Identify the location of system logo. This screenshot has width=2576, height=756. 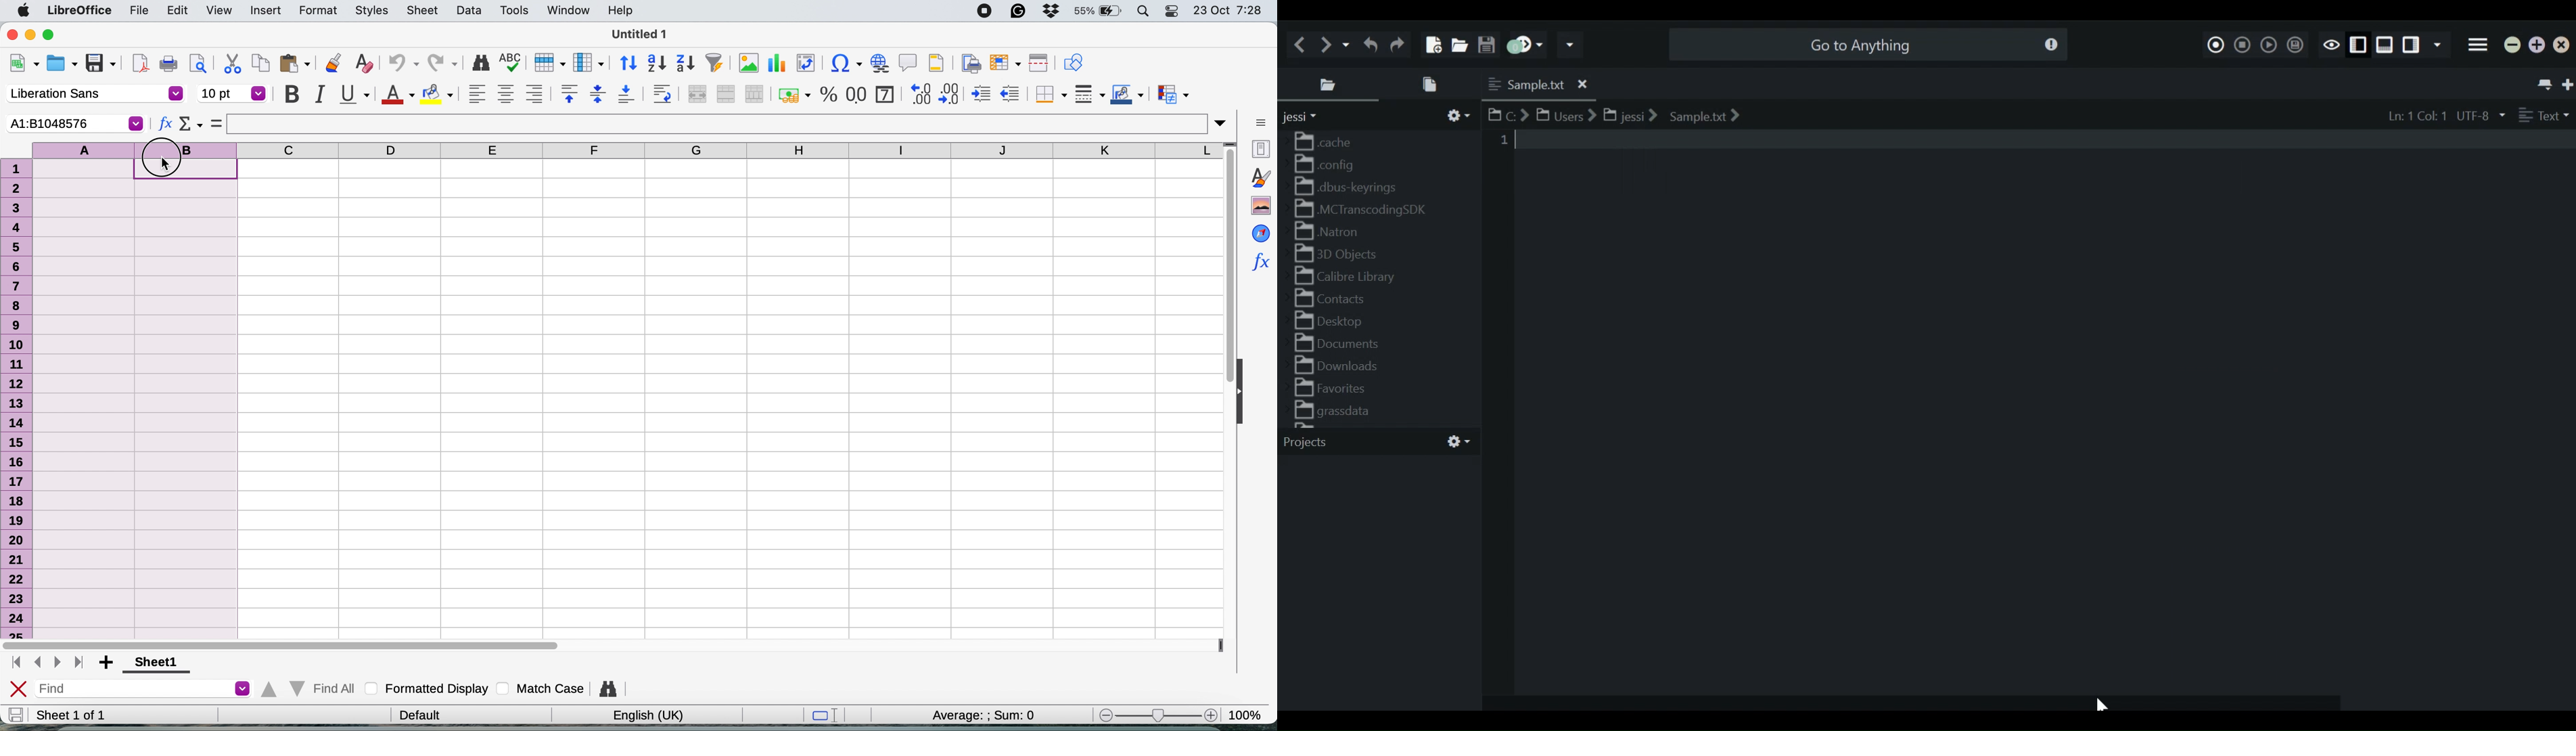
(23, 10).